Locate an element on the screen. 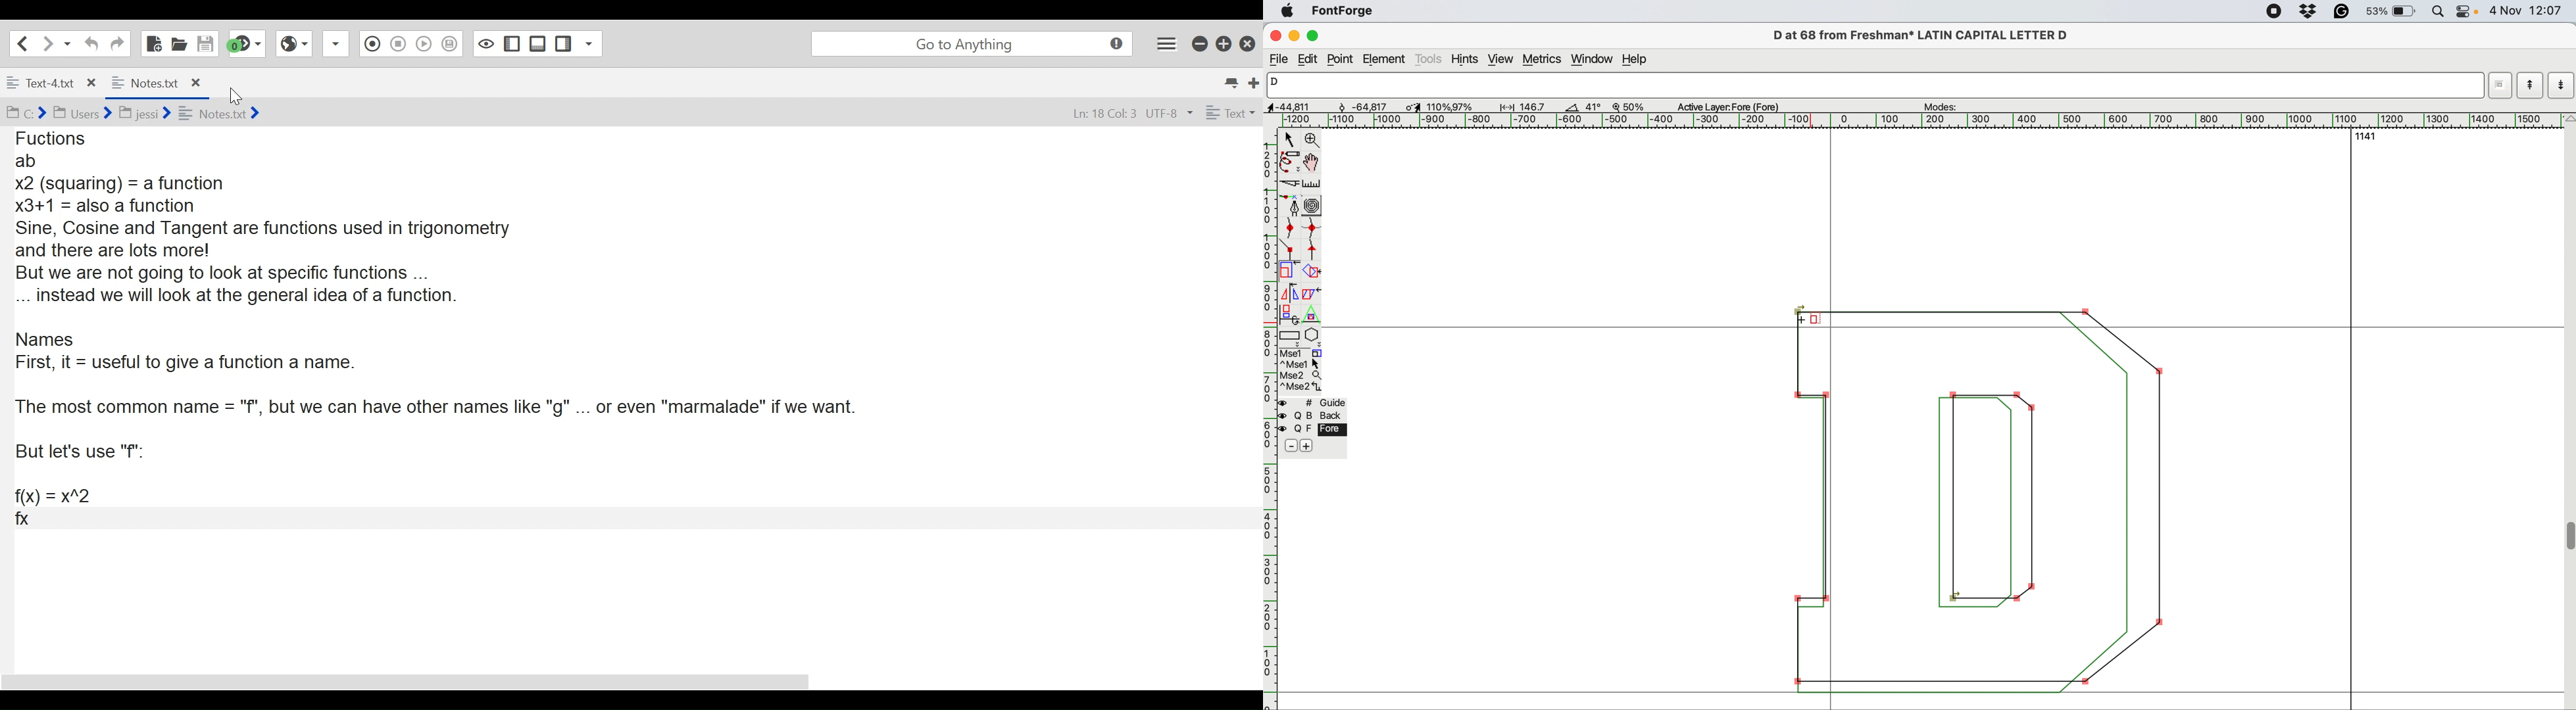  close is located at coordinates (1274, 35).